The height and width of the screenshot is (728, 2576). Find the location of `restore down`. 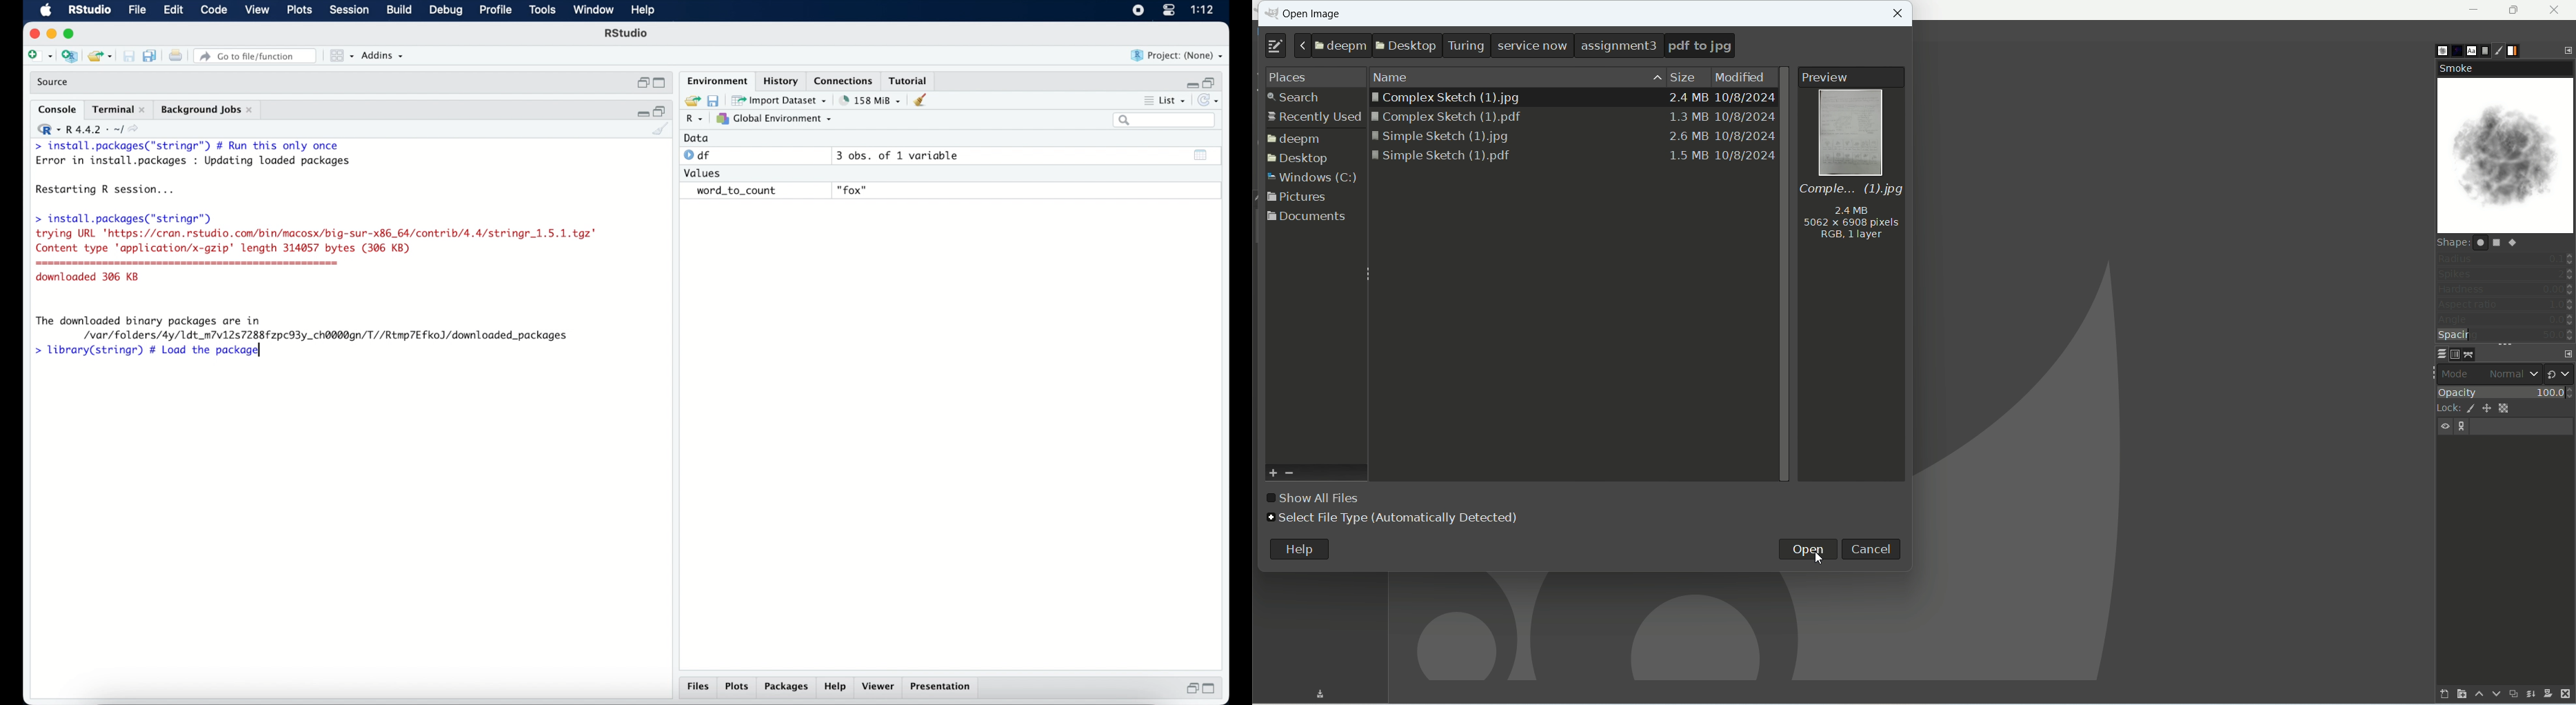

restore down is located at coordinates (642, 83).